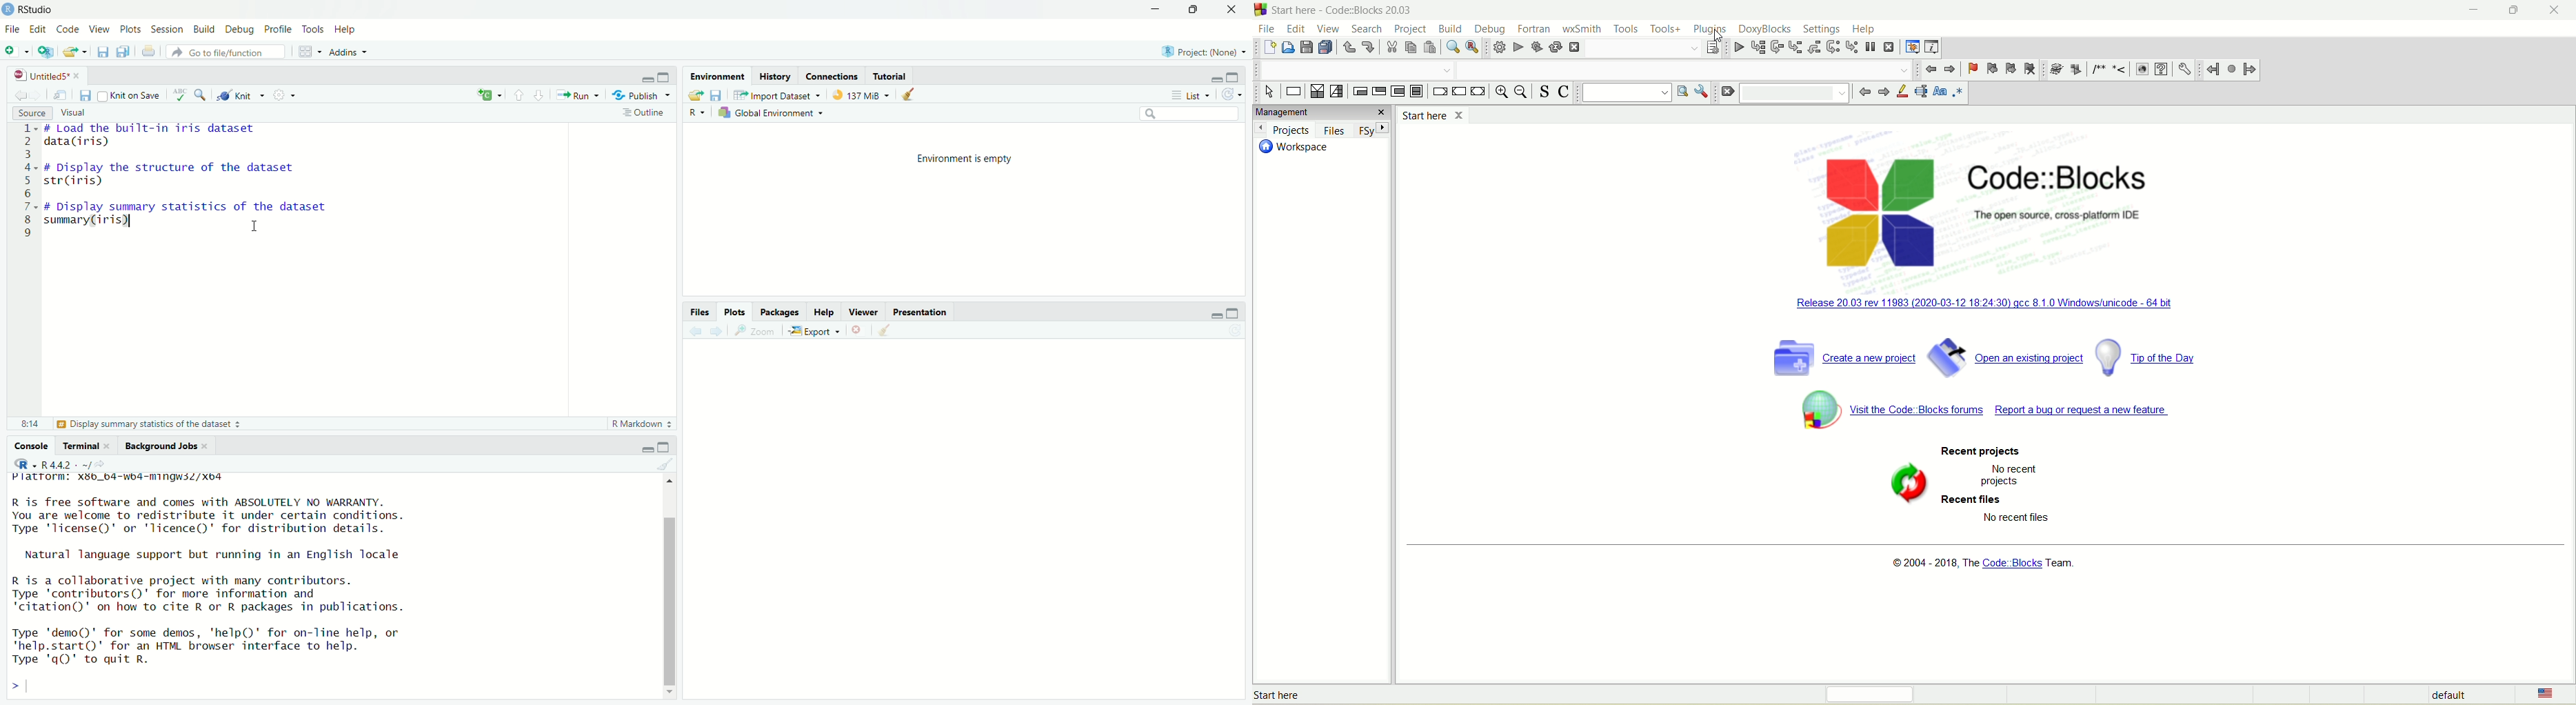  I want to click on Search, so click(1191, 113).